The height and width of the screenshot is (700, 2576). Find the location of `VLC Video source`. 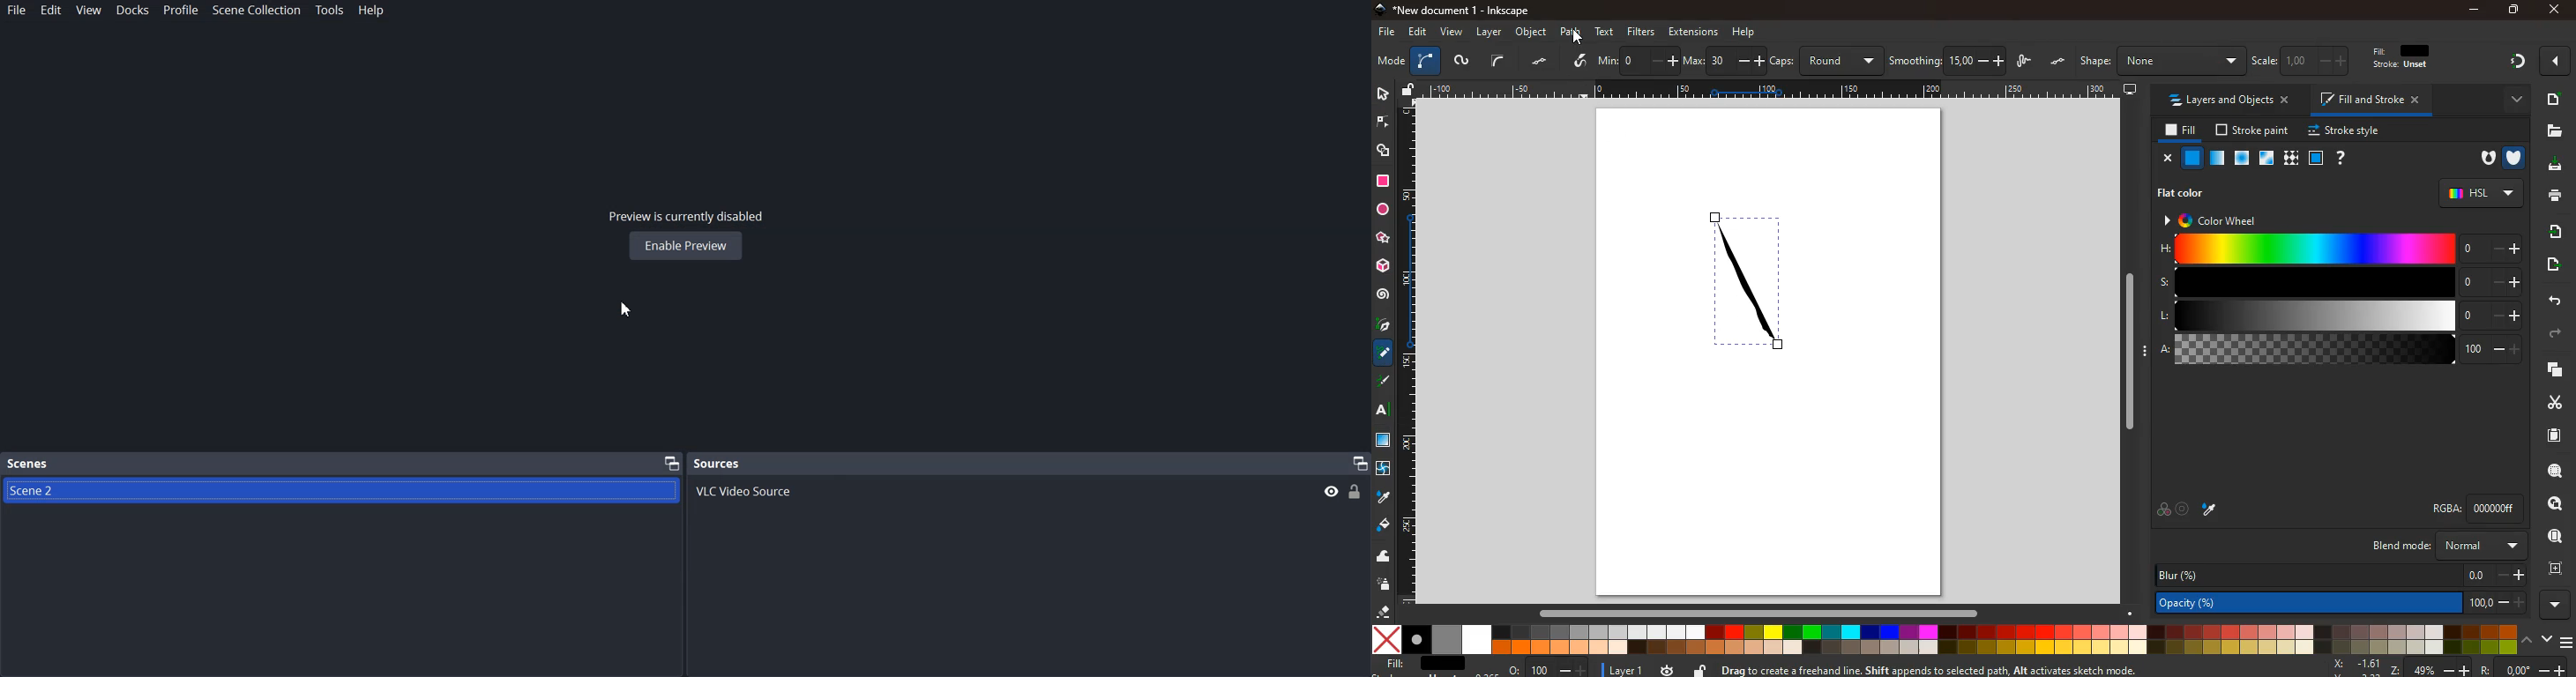

VLC Video source is located at coordinates (997, 489).